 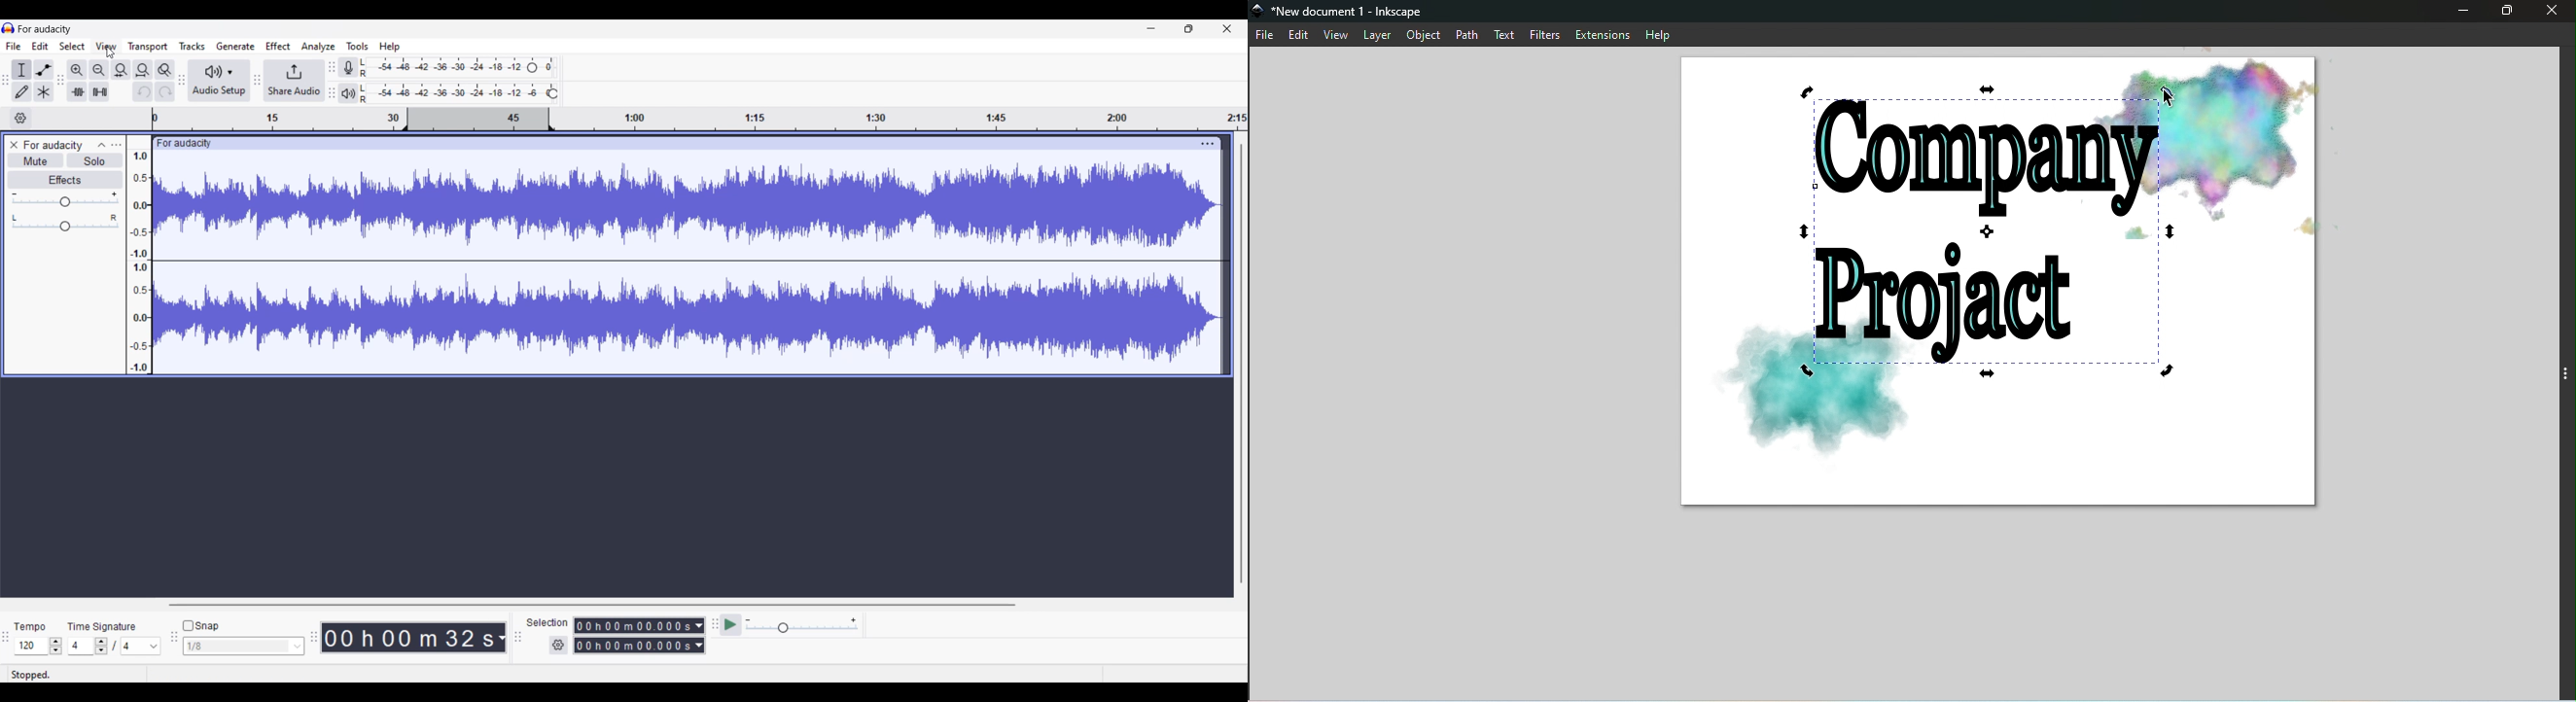 I want to click on Path, so click(x=1466, y=34).